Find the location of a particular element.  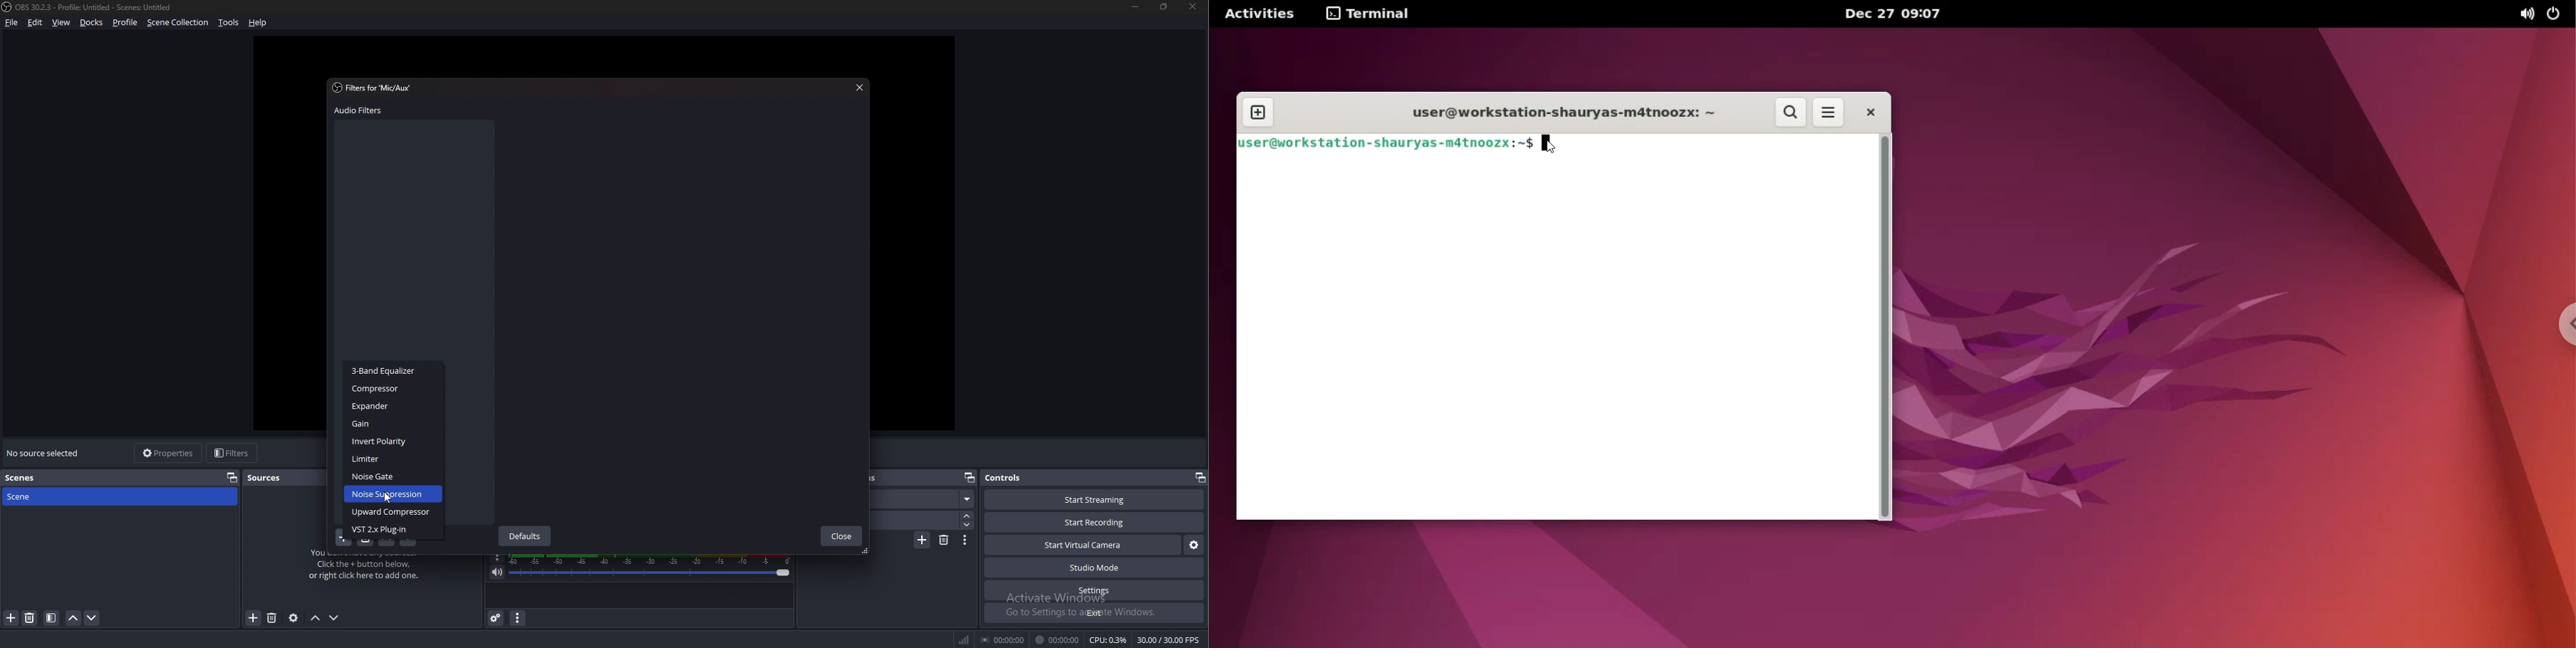

duration is located at coordinates (915, 521).